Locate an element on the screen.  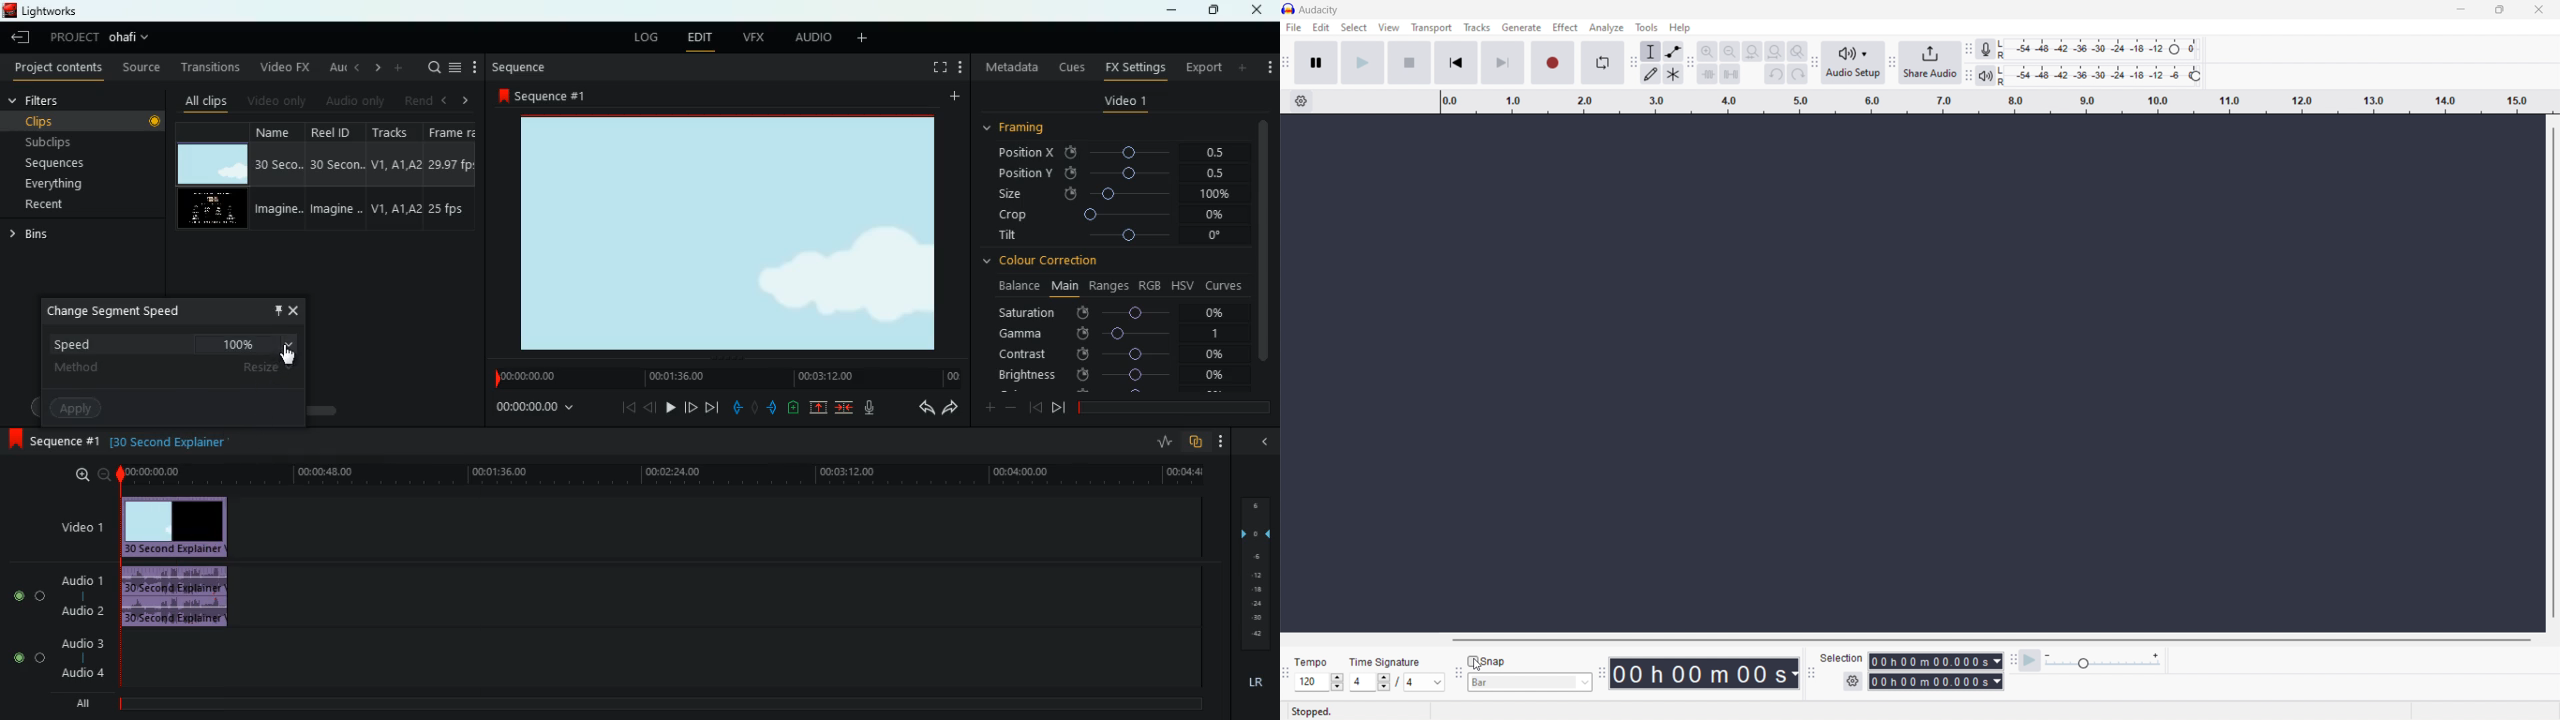
vertical scrollbar is located at coordinates (2557, 372).